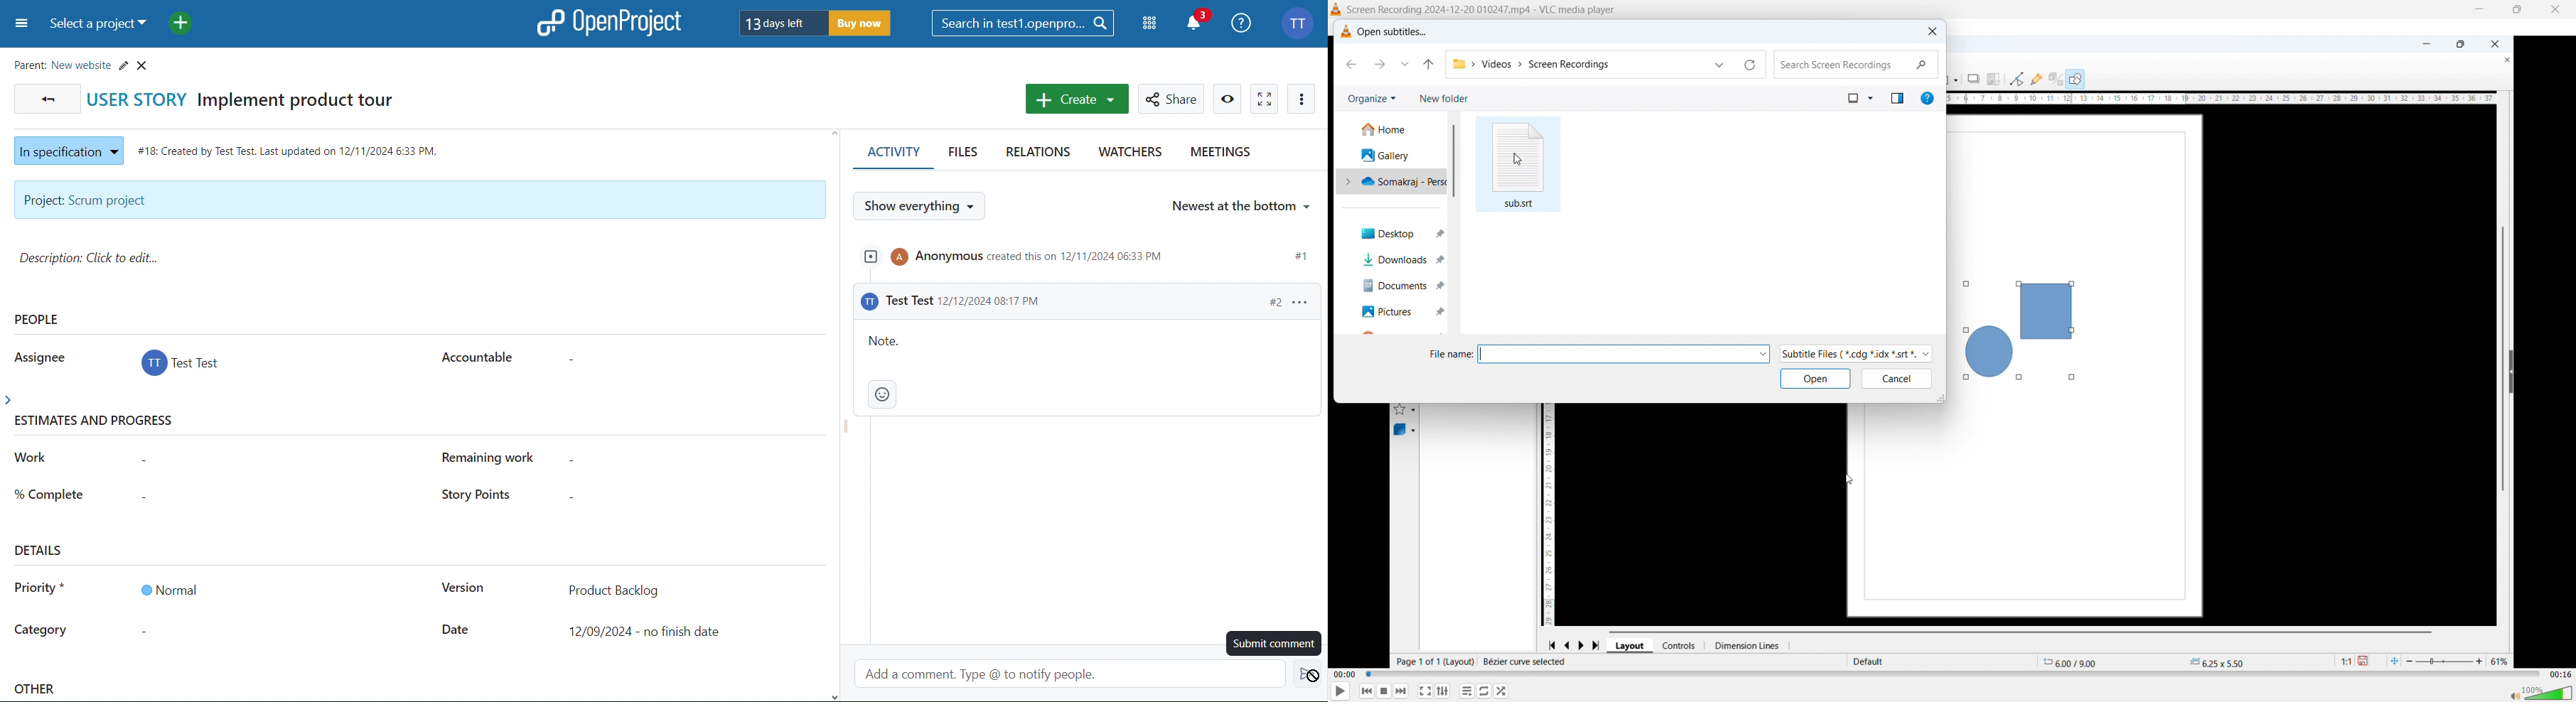 This screenshot has width=2576, height=728. Describe the element at coordinates (2016, 78) in the screenshot. I see `toggle point edit mode` at that location.